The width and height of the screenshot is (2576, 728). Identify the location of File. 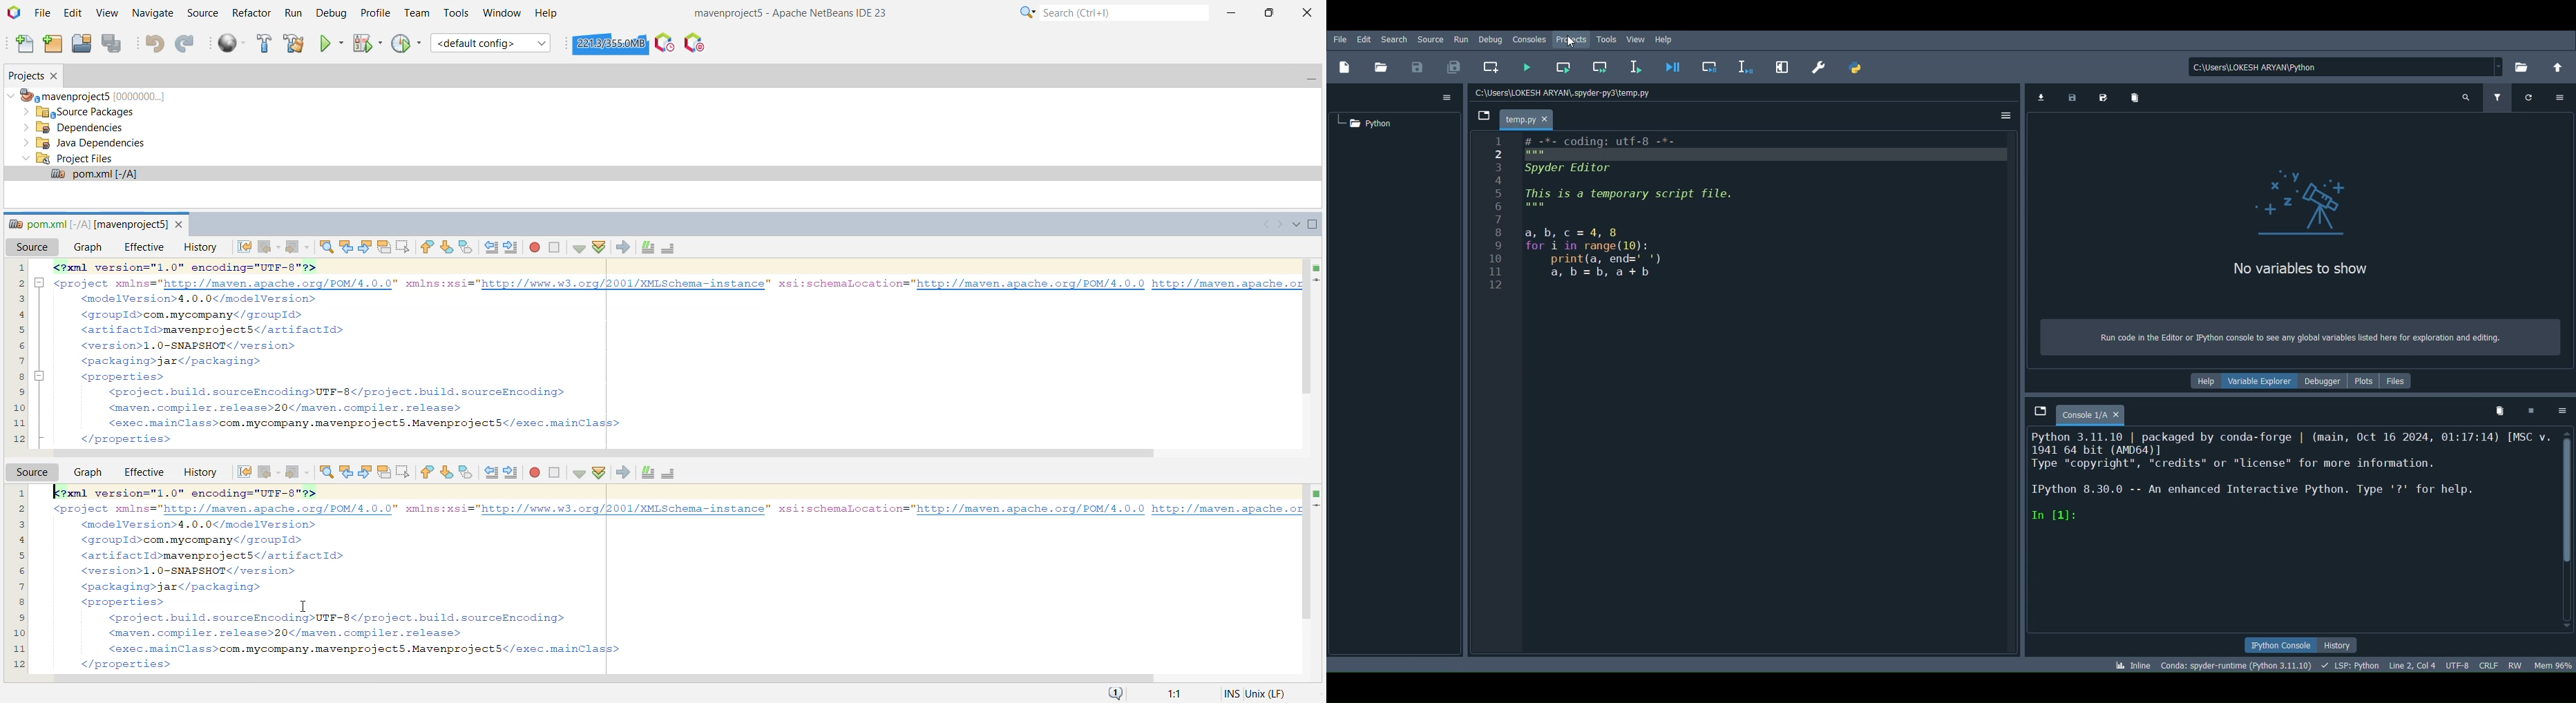
(1339, 38).